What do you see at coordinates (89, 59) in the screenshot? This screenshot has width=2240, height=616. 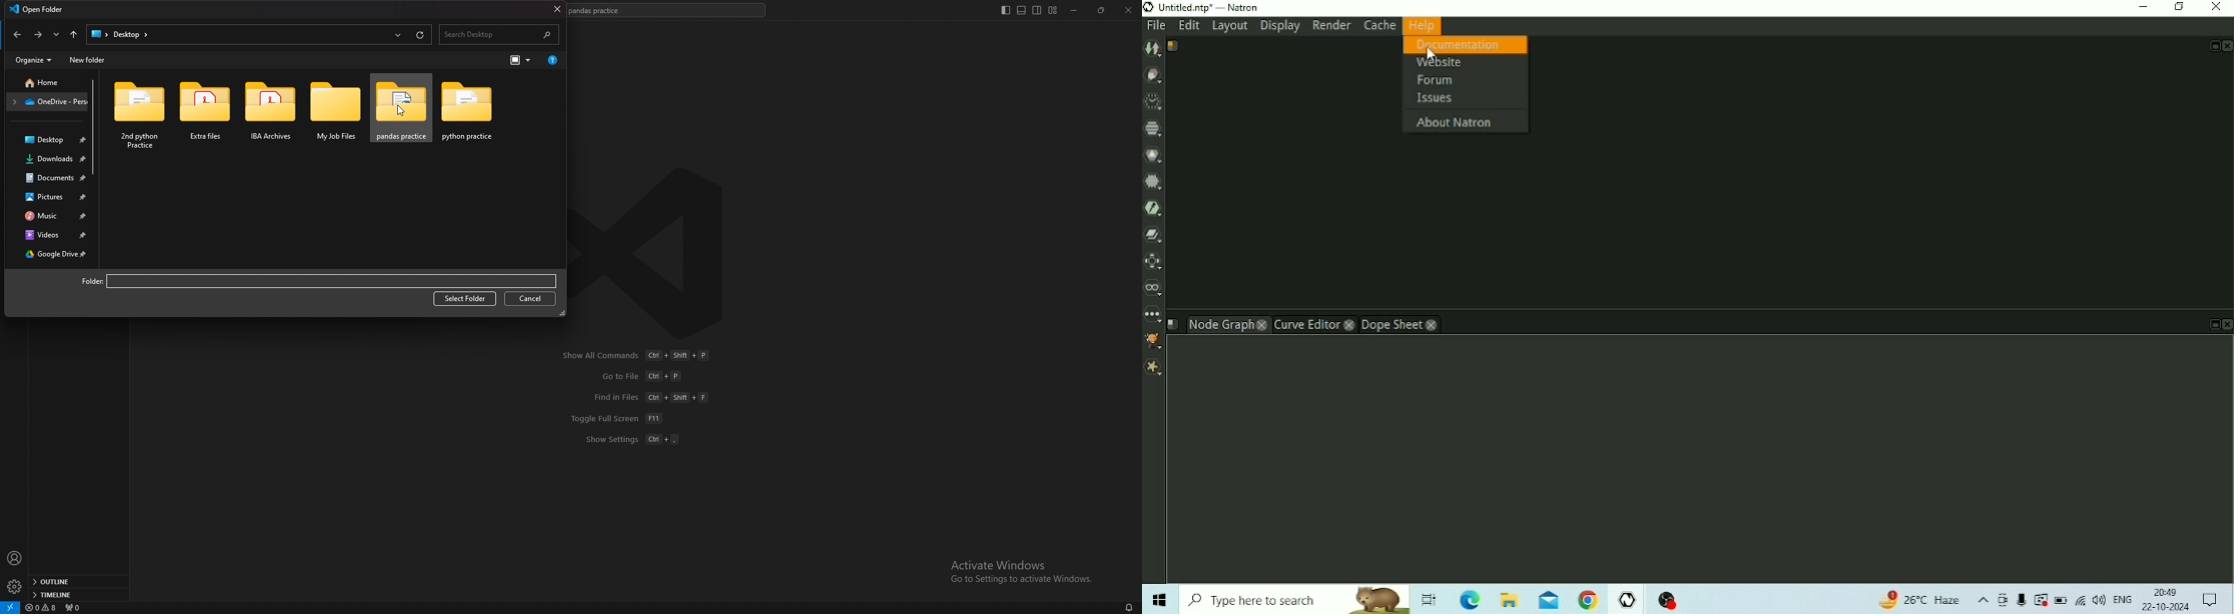 I see `new folder` at bounding box center [89, 59].